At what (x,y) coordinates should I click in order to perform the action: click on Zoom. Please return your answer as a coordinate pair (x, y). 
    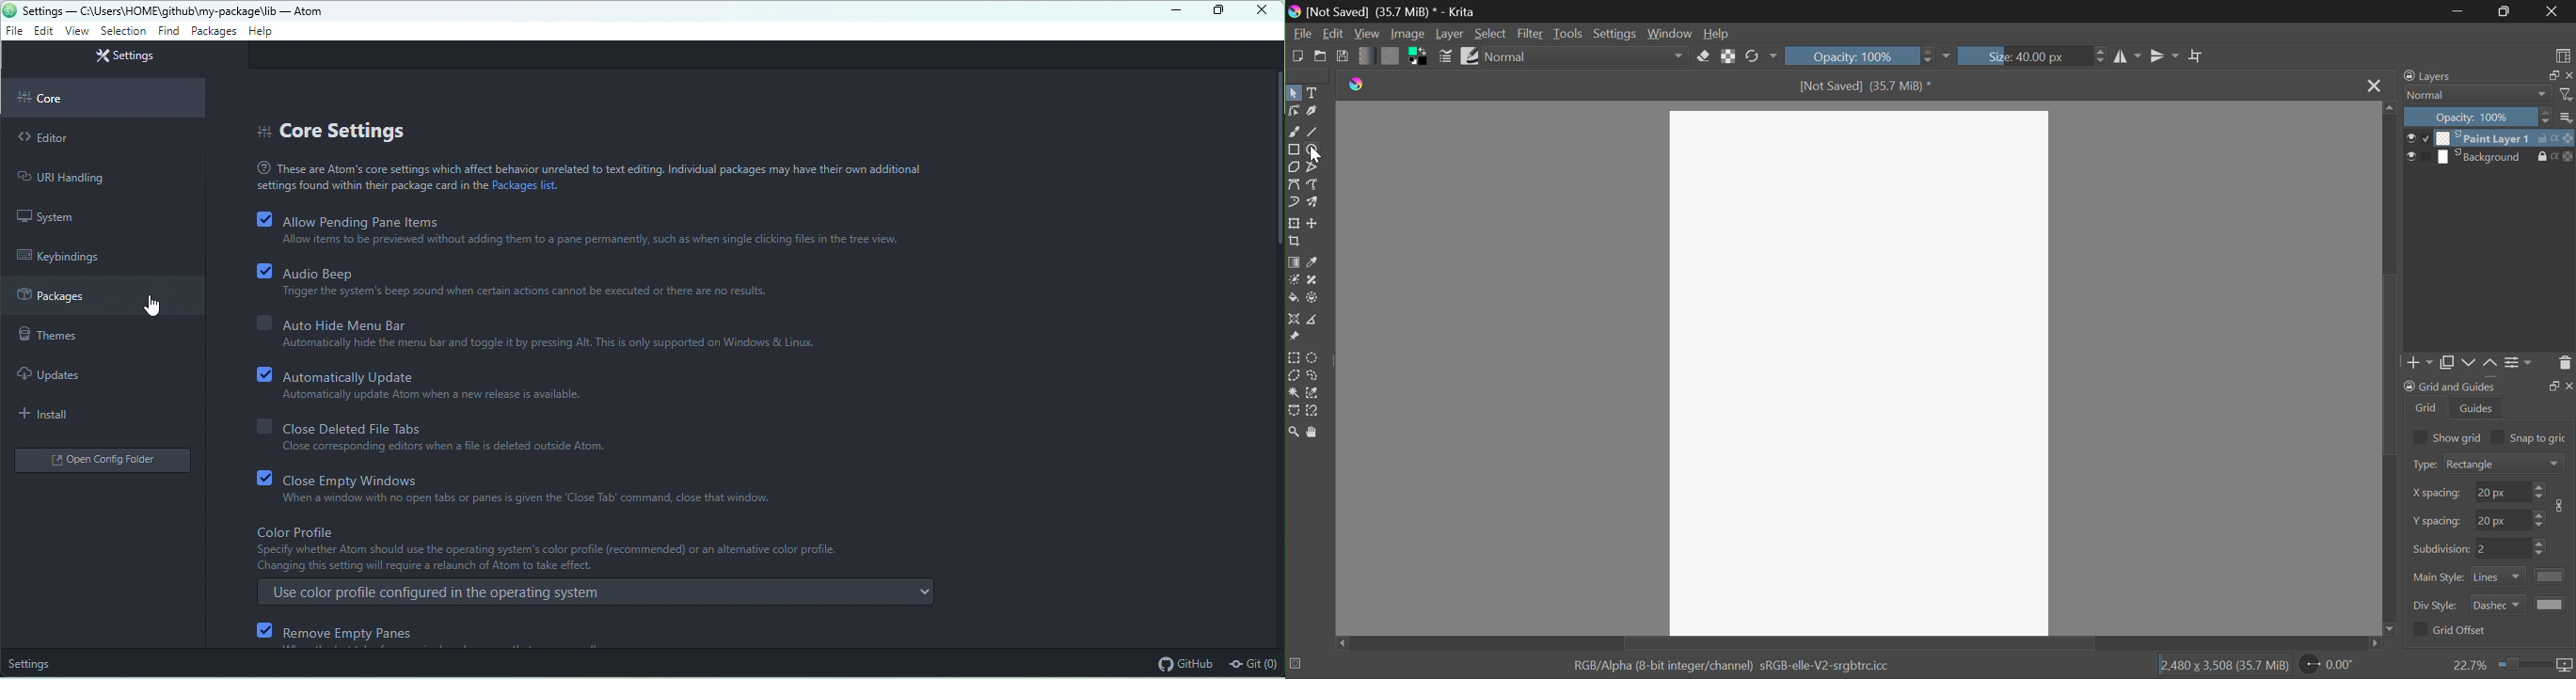
    Looking at the image, I should click on (1294, 431).